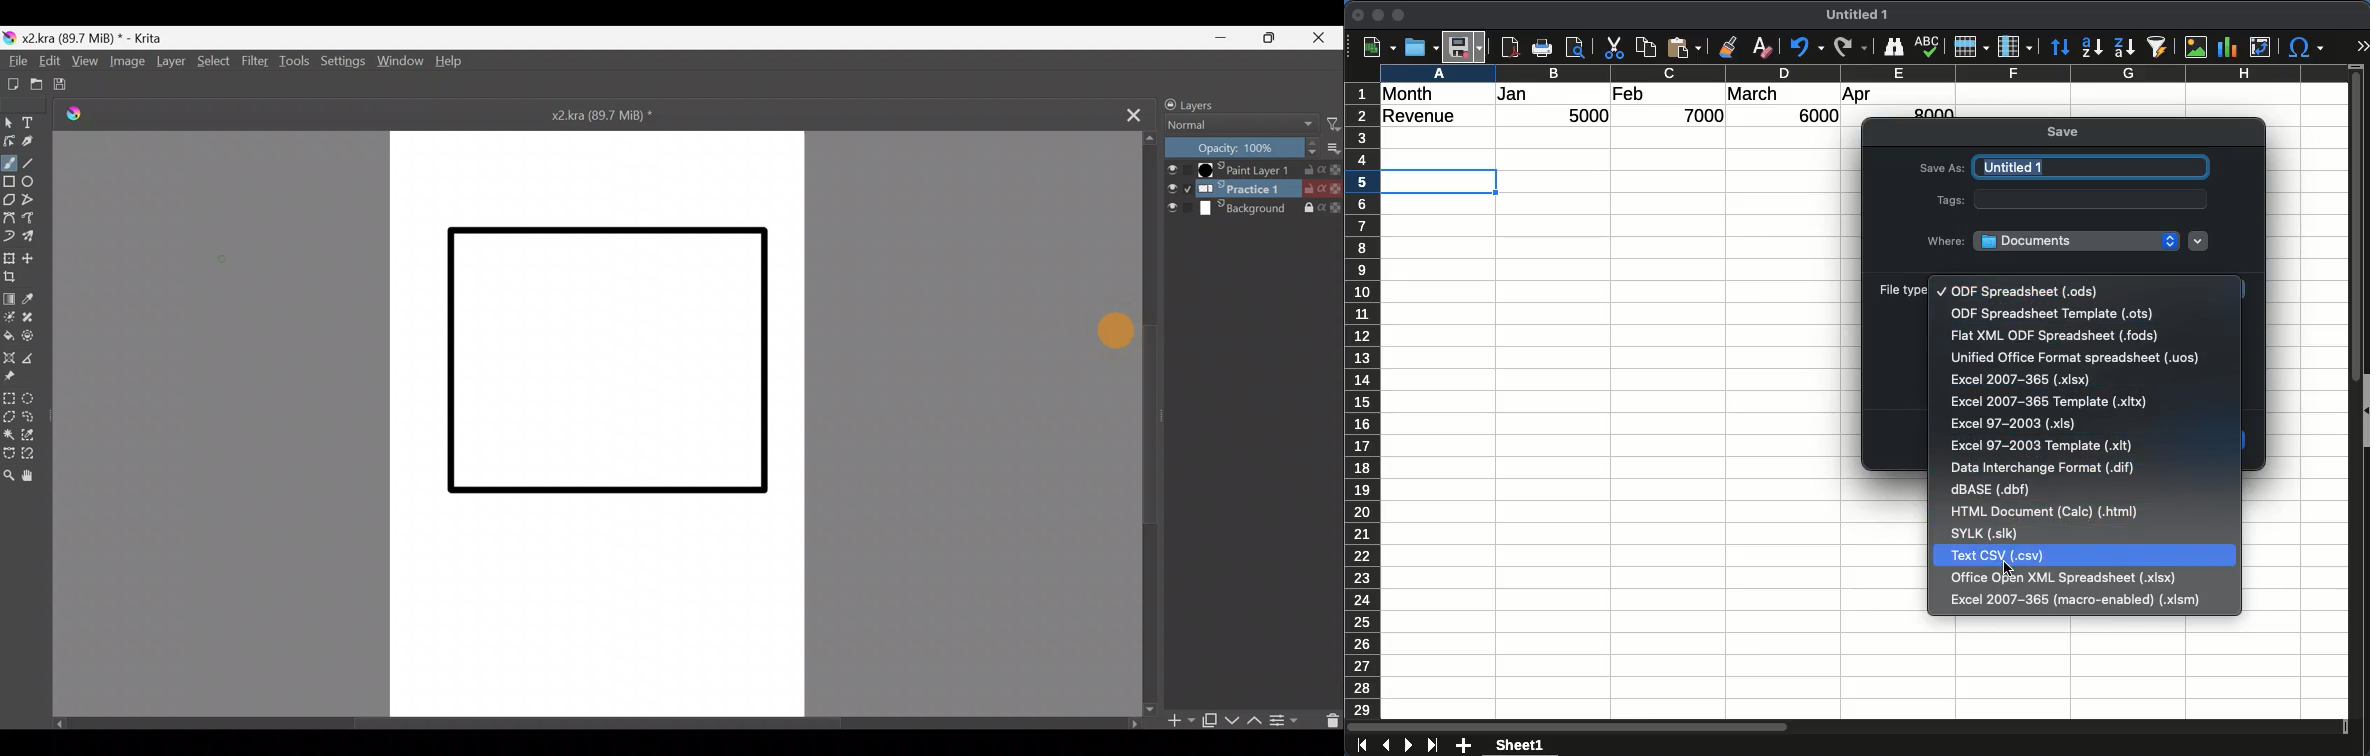 The width and height of the screenshot is (2380, 756). What do you see at coordinates (9, 39) in the screenshot?
I see `Krita logo` at bounding box center [9, 39].